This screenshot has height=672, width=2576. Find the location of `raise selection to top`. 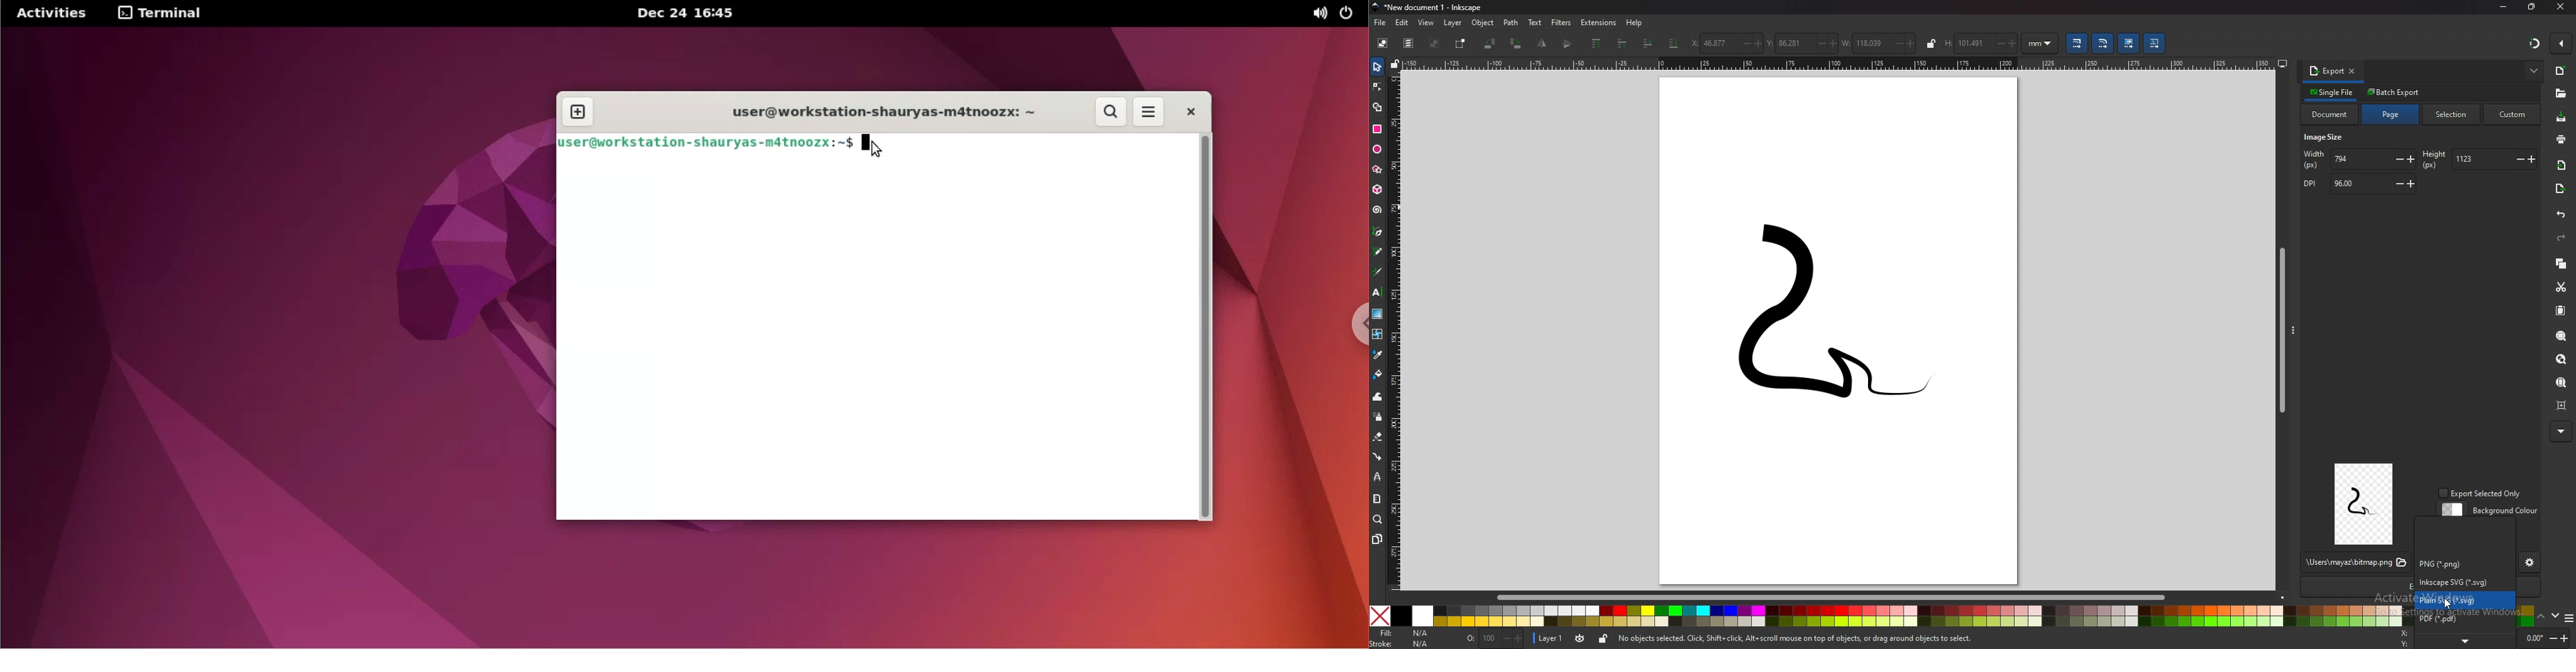

raise selection to top is located at coordinates (1597, 44).